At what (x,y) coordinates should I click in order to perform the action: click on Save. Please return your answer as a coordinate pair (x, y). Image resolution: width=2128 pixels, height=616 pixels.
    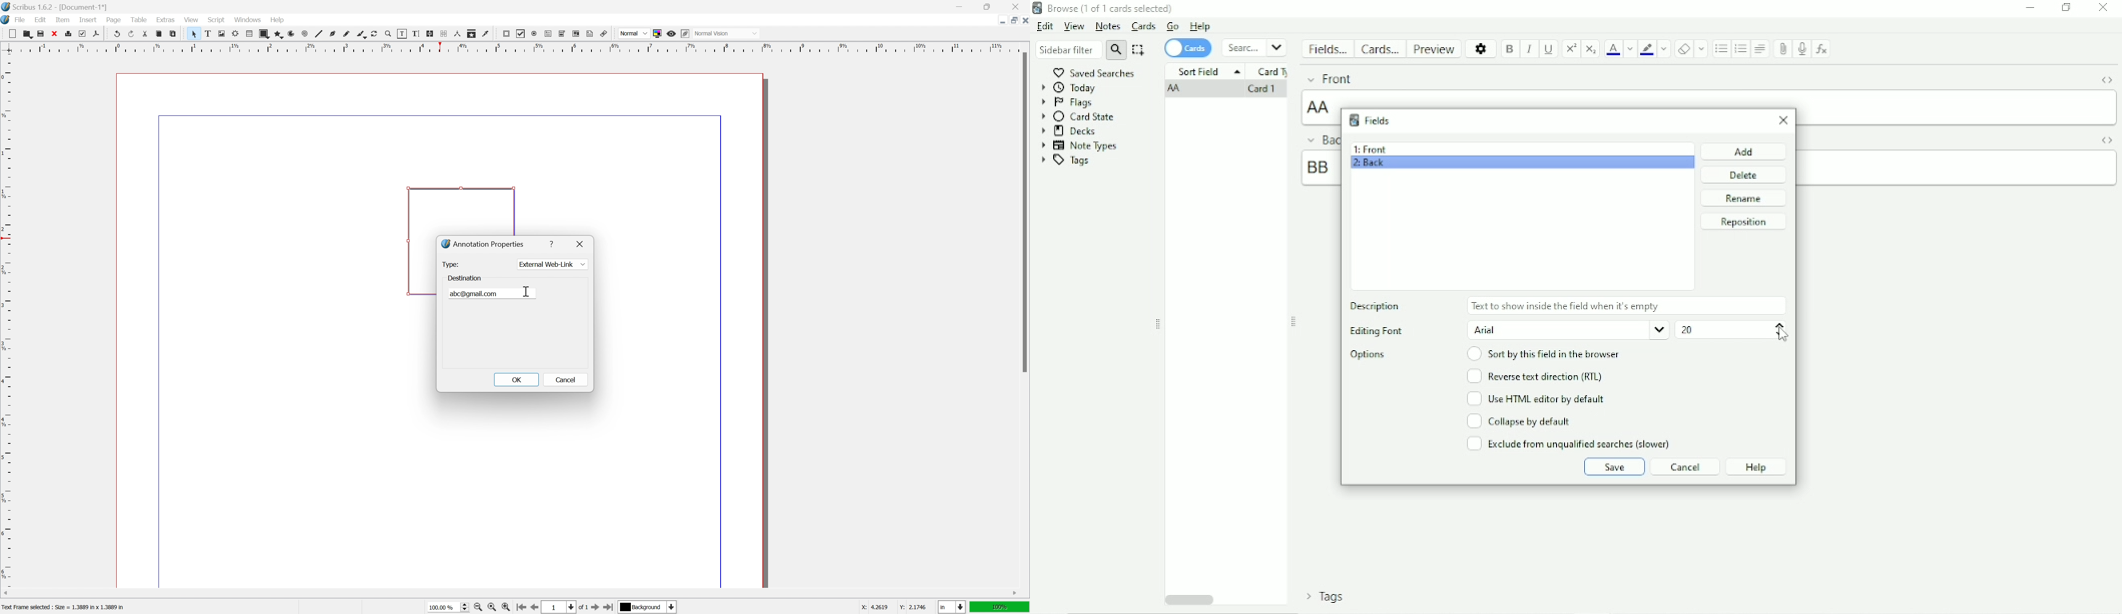
    Looking at the image, I should click on (1614, 467).